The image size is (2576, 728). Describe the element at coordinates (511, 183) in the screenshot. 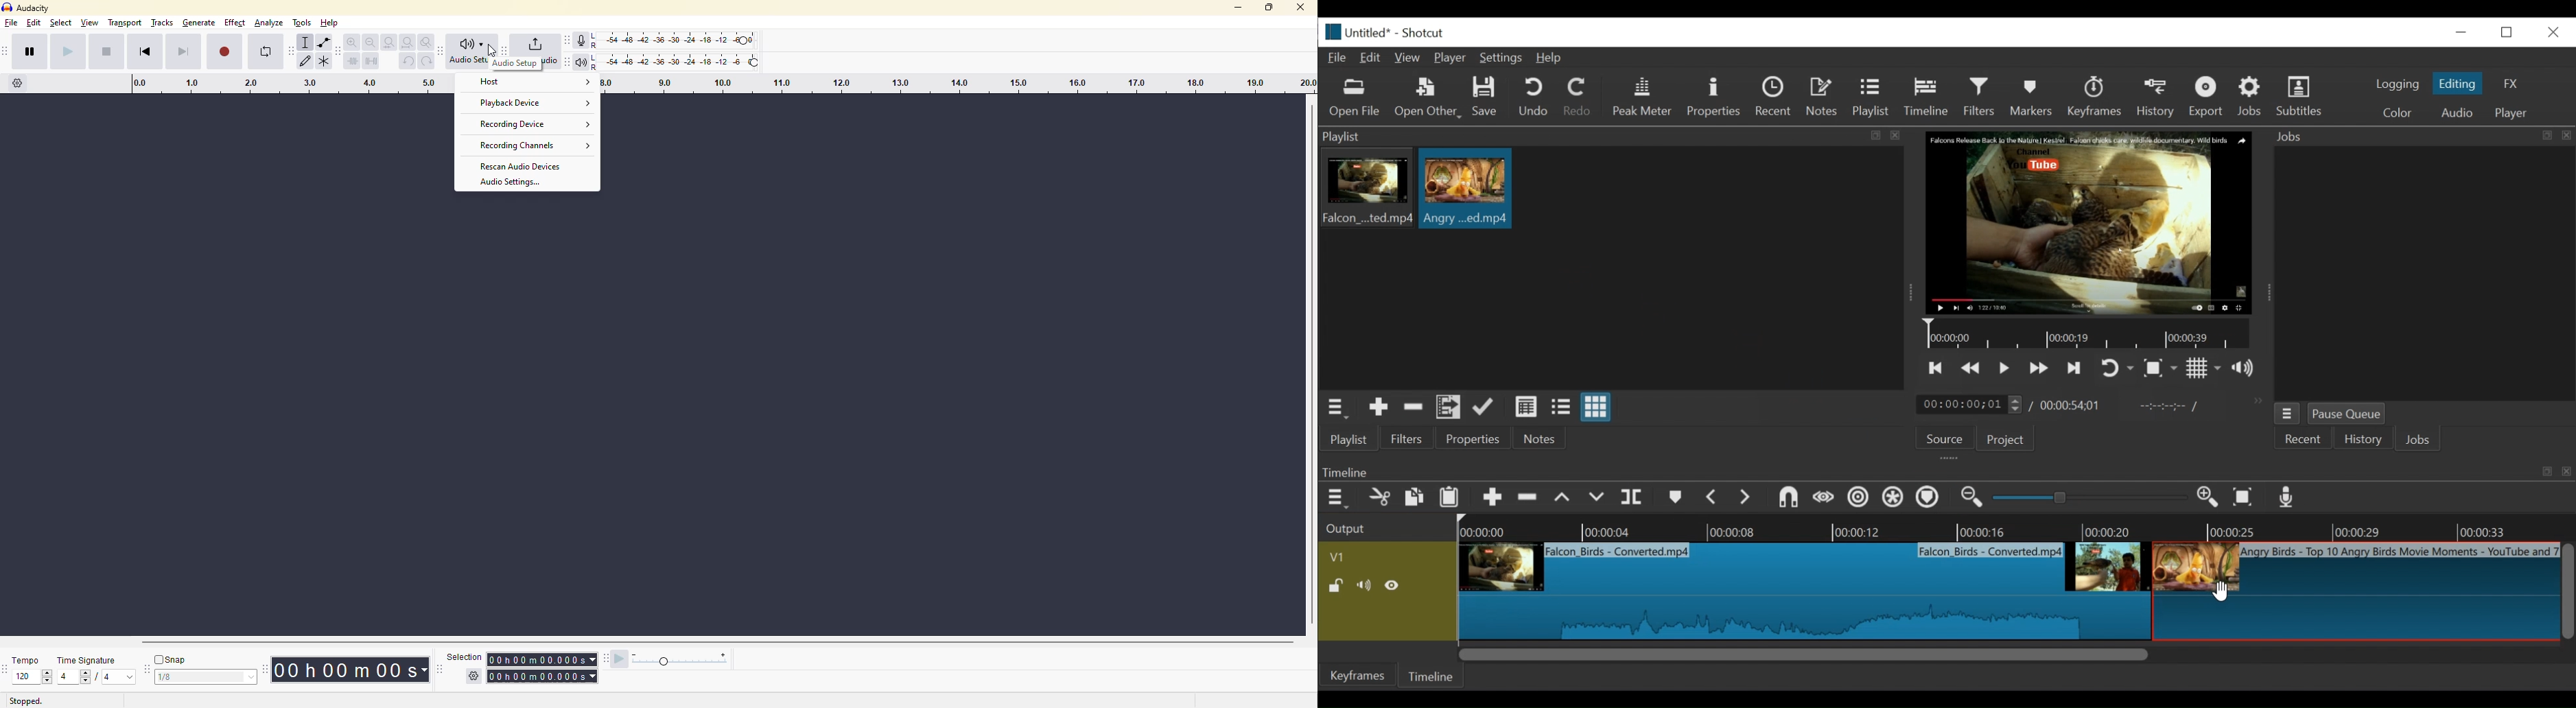

I see `Audio Settings.` at that location.